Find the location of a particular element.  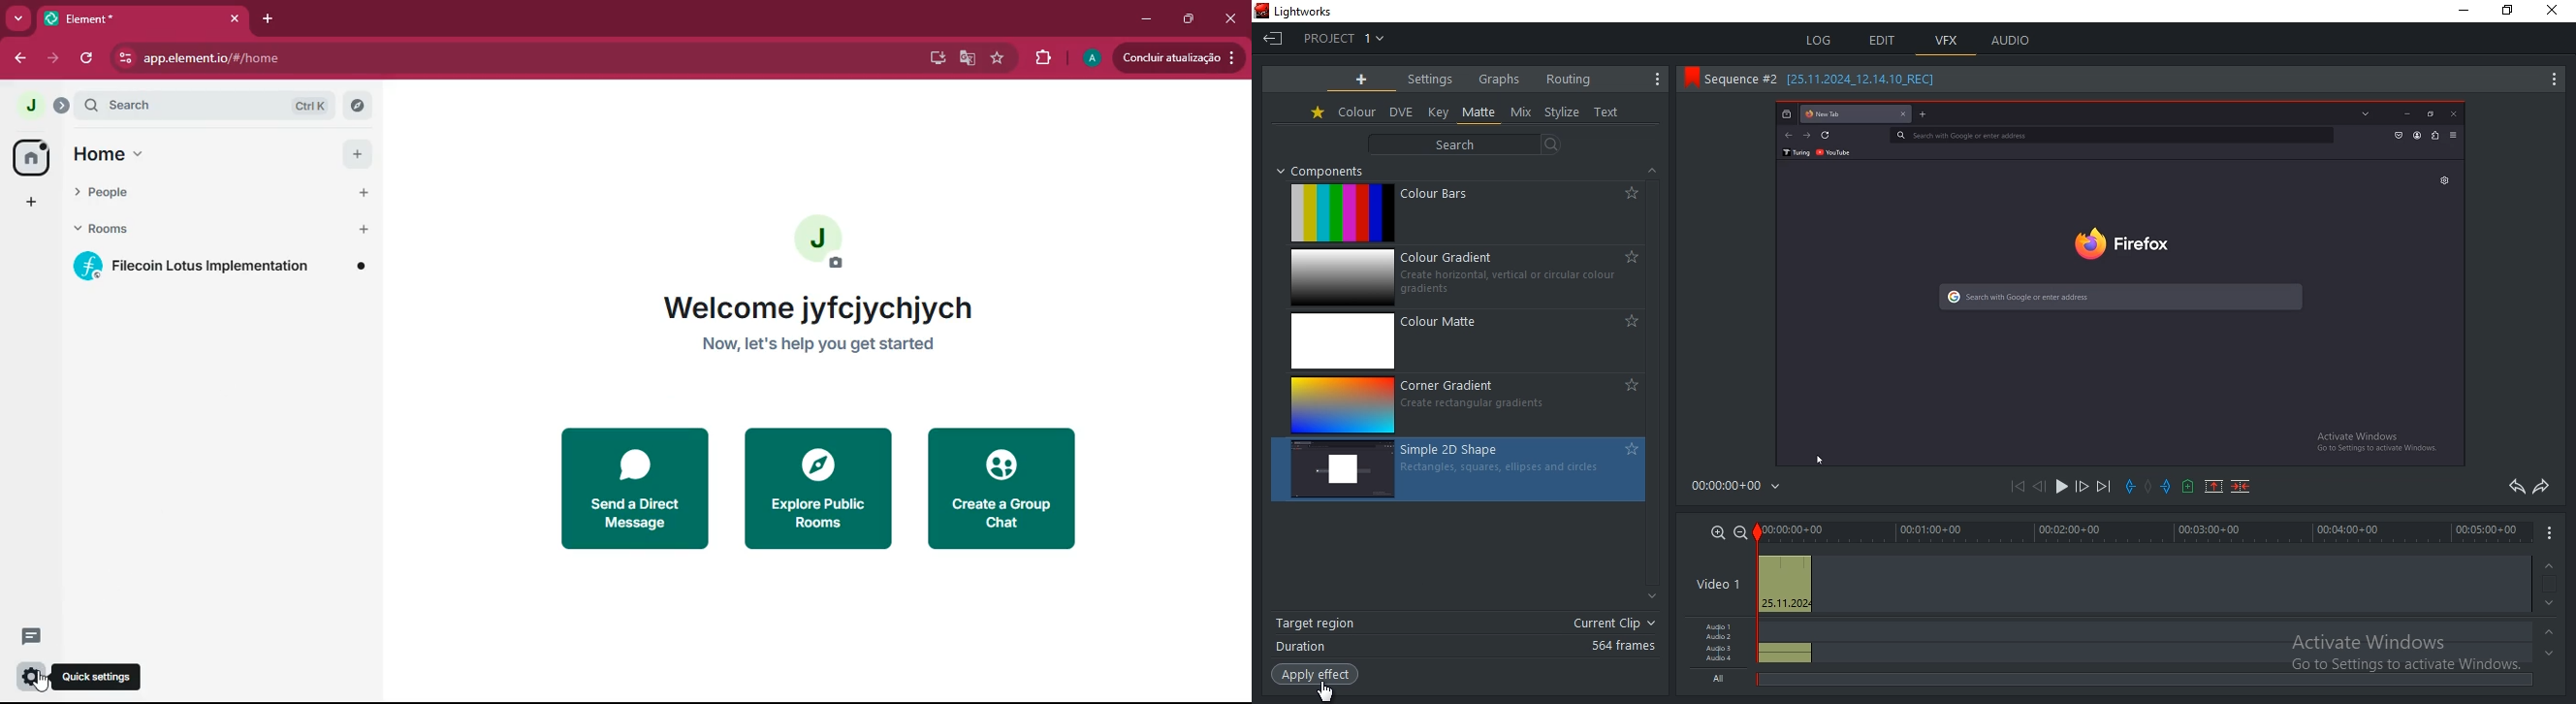

timeline is located at coordinates (2143, 530).